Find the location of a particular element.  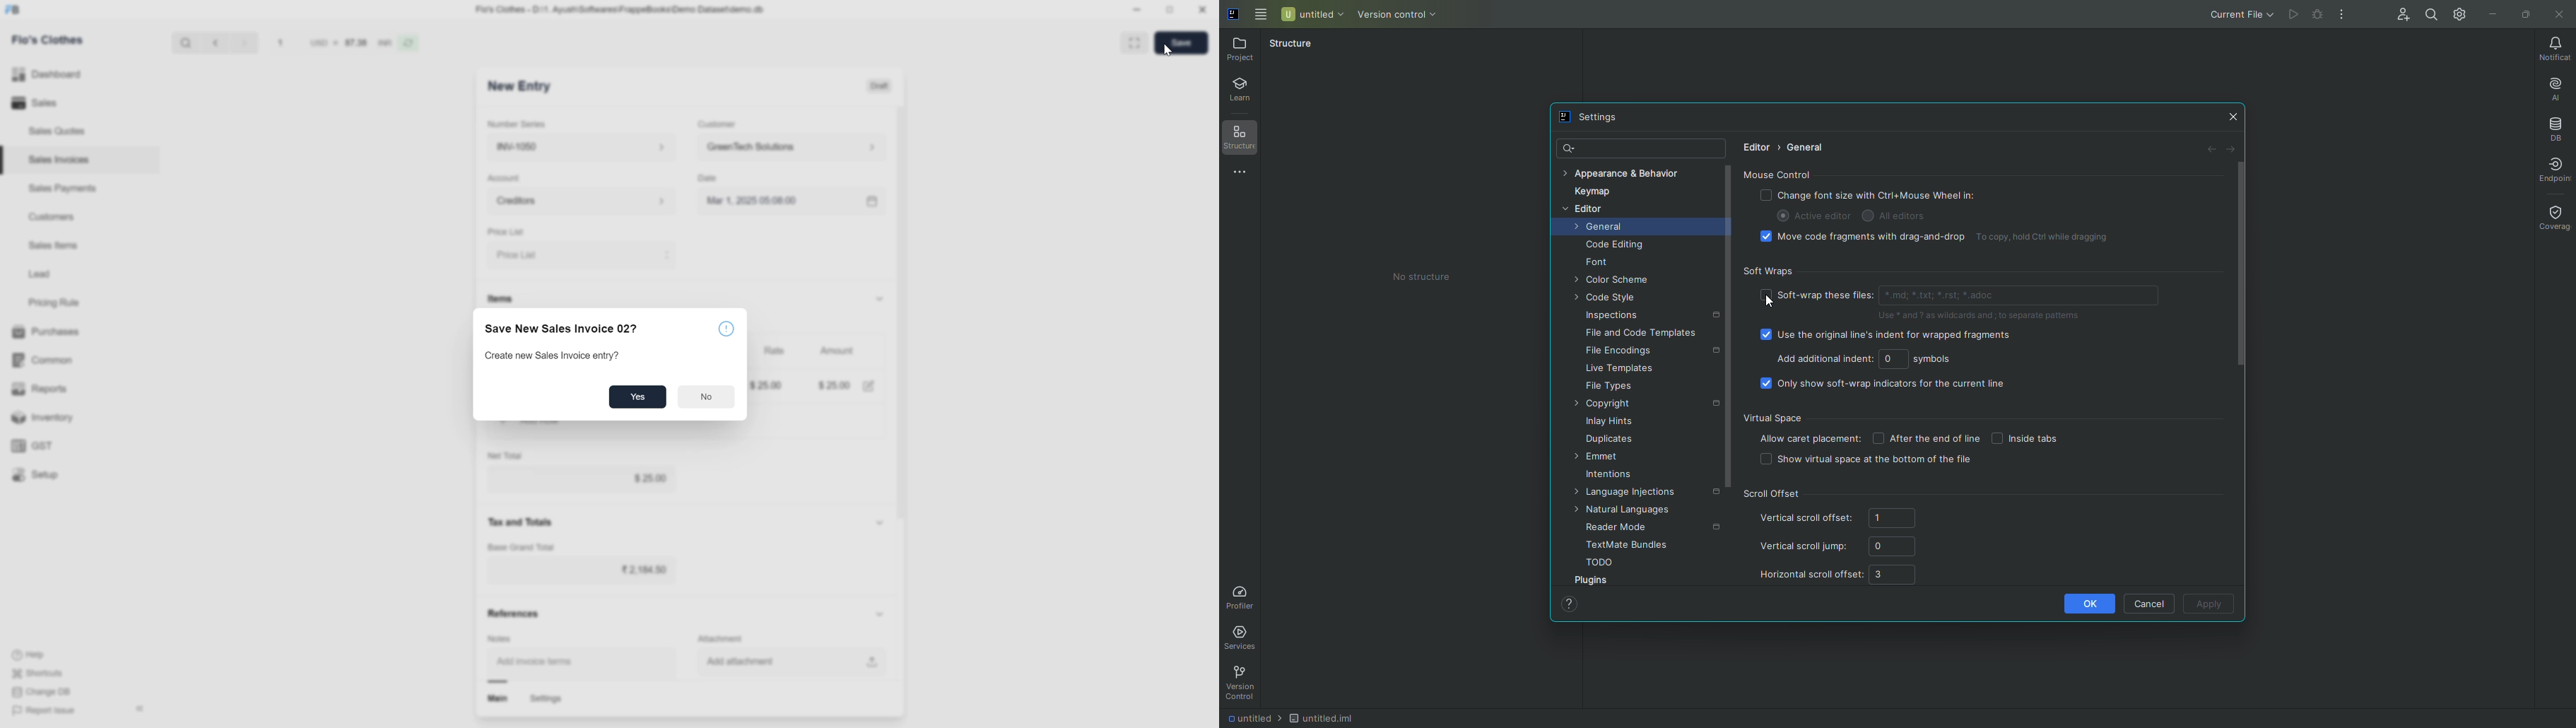

Select Number series is located at coordinates (579, 147).